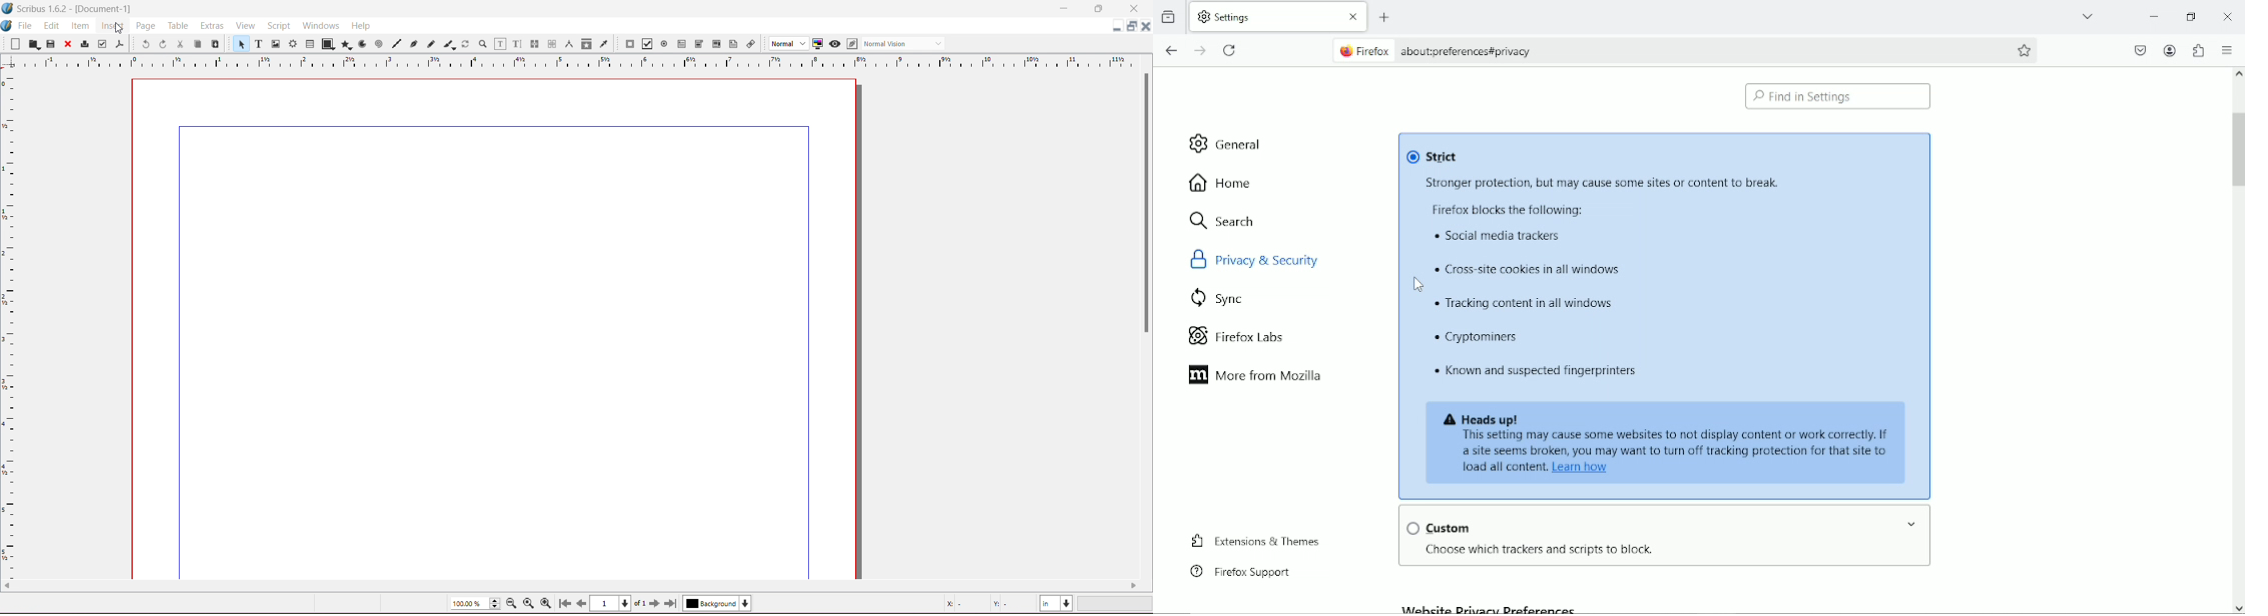 This screenshot has height=616, width=2268. Describe the element at coordinates (258, 45) in the screenshot. I see `Text Frame` at that location.